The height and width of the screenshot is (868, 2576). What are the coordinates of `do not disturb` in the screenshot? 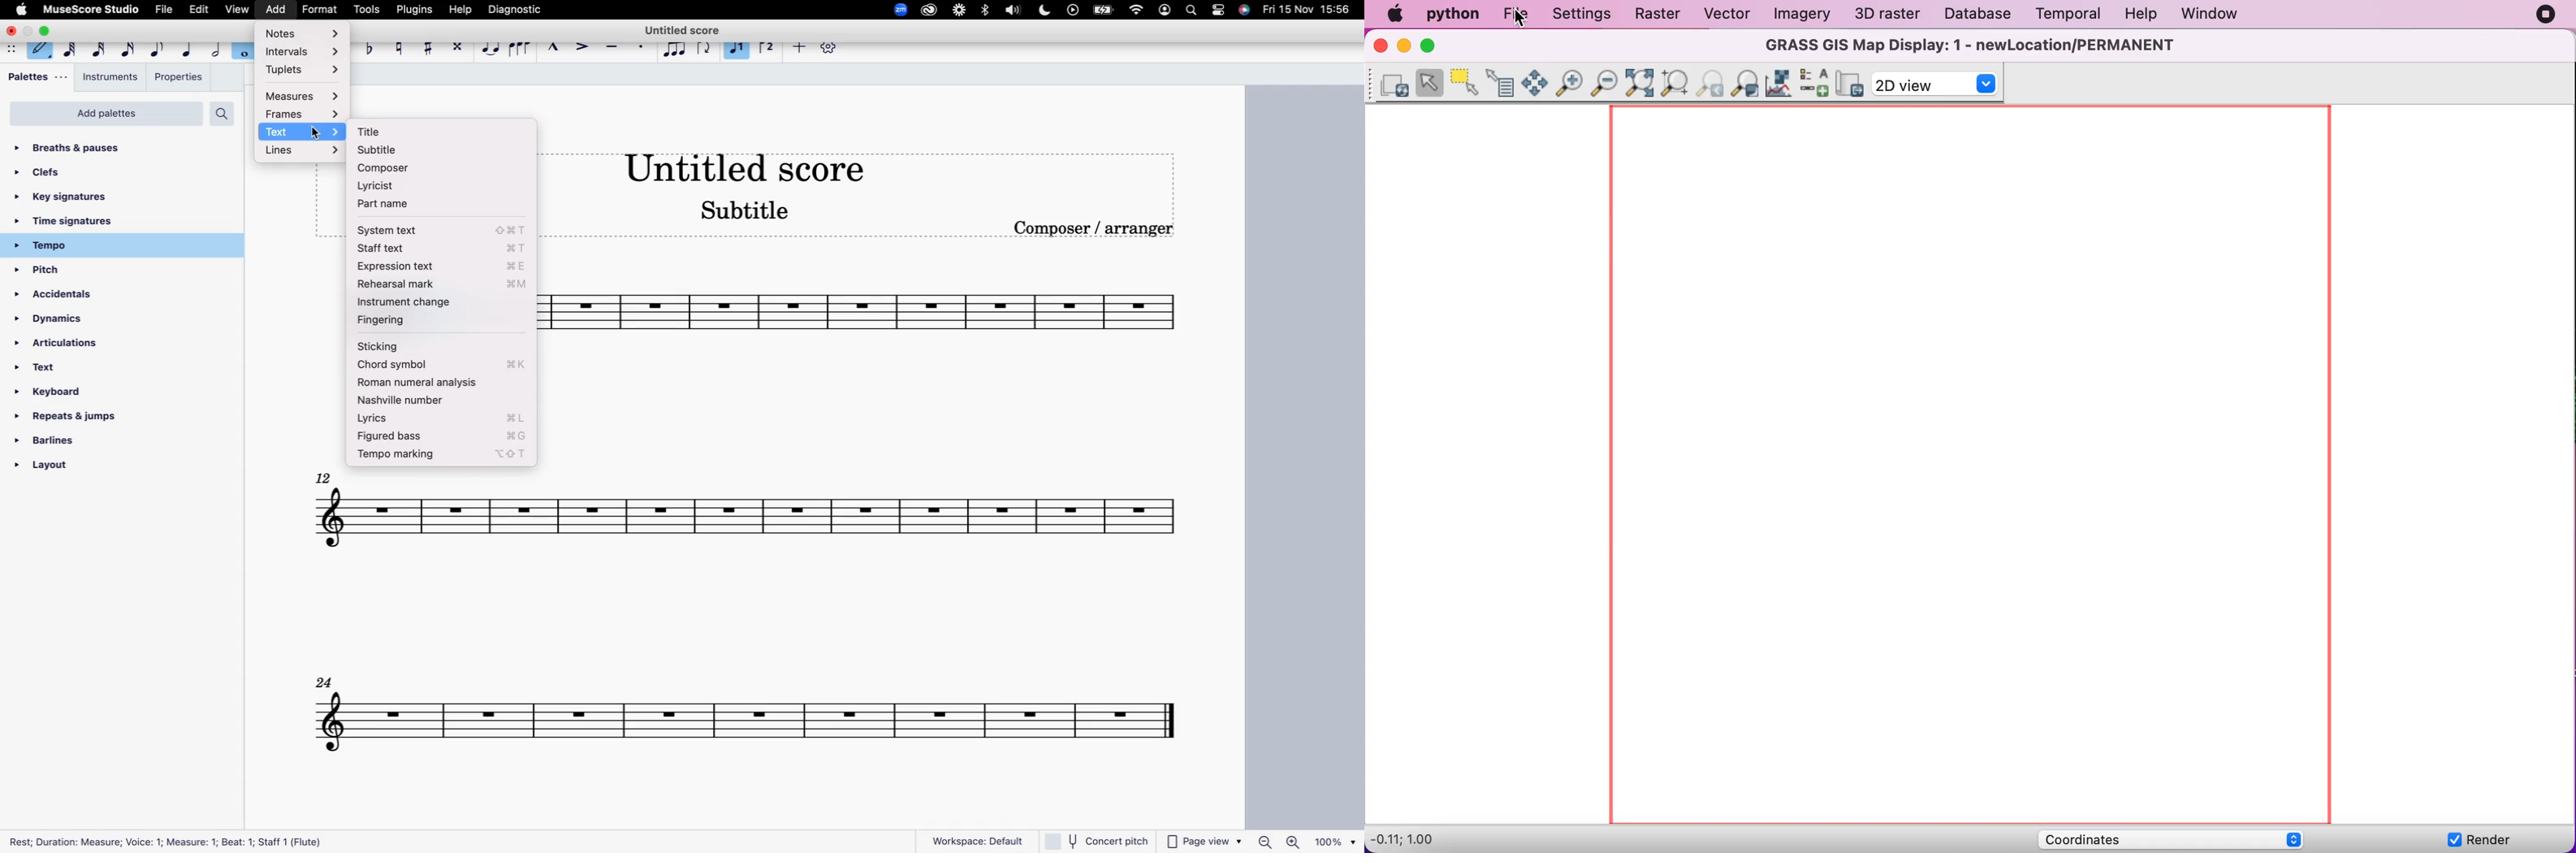 It's located at (1044, 10).